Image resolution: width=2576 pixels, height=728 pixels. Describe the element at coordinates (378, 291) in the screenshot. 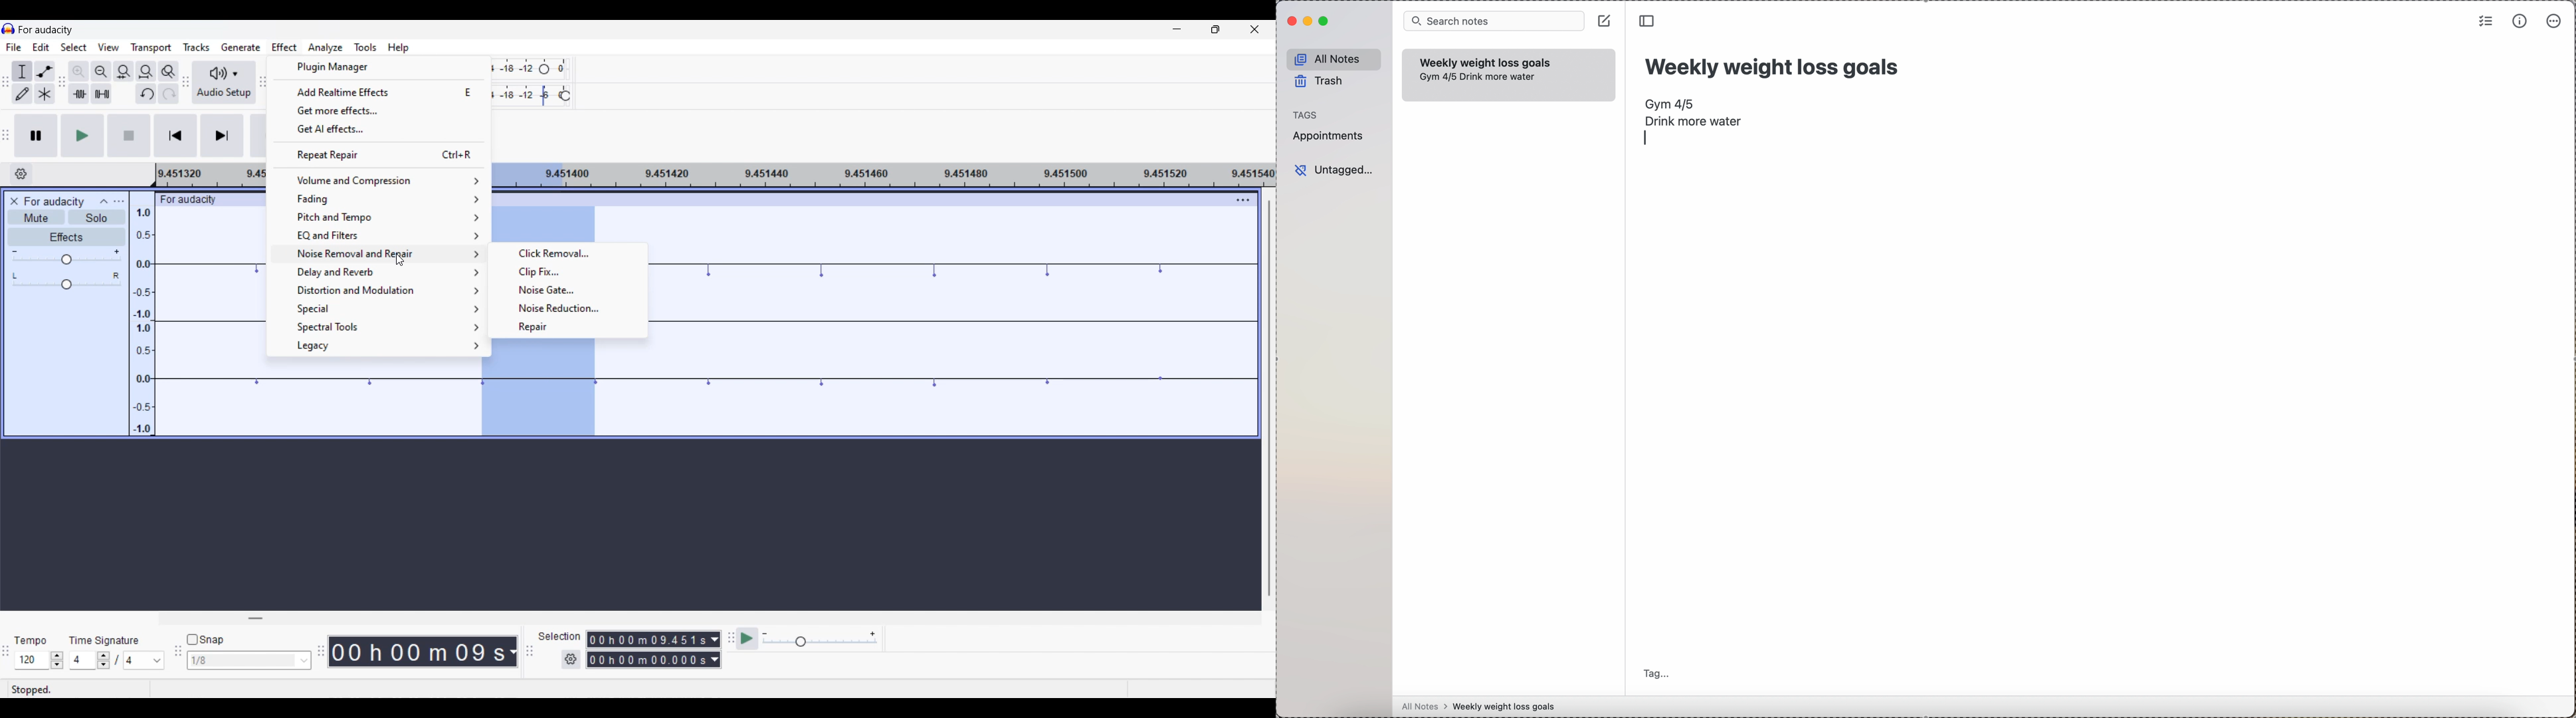

I see `Distortion and modulation options` at that location.